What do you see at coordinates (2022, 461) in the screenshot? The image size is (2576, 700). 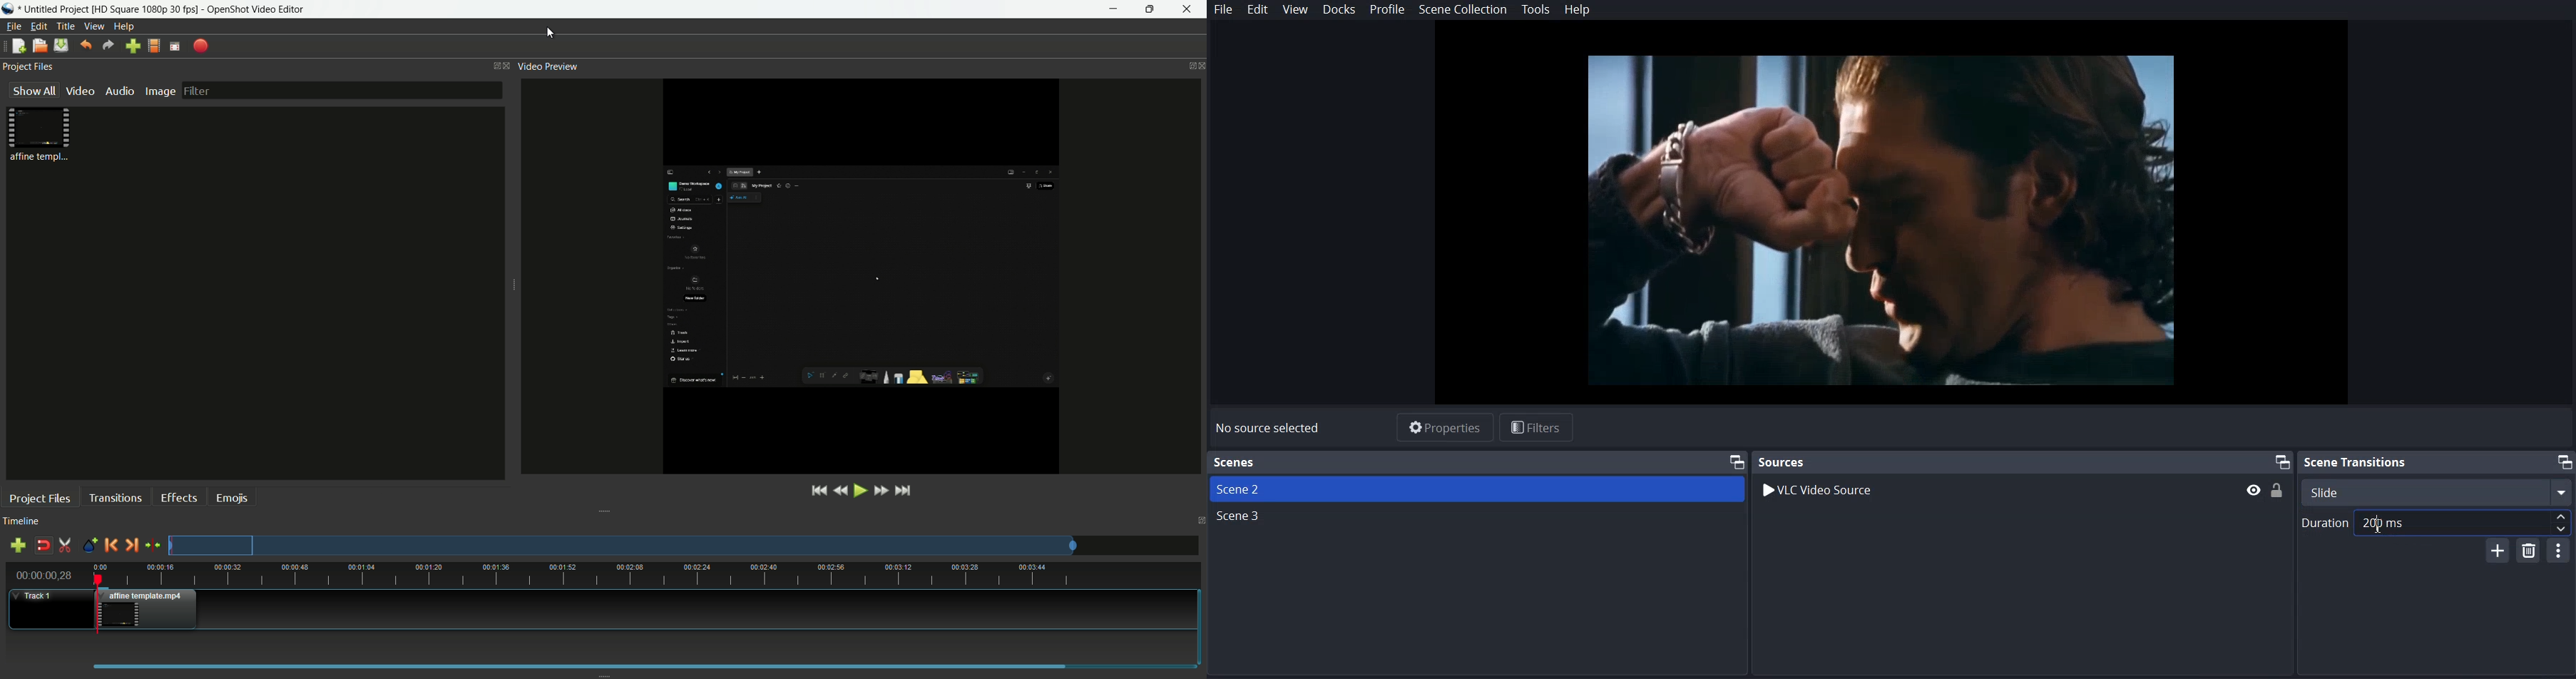 I see `Sources` at bounding box center [2022, 461].